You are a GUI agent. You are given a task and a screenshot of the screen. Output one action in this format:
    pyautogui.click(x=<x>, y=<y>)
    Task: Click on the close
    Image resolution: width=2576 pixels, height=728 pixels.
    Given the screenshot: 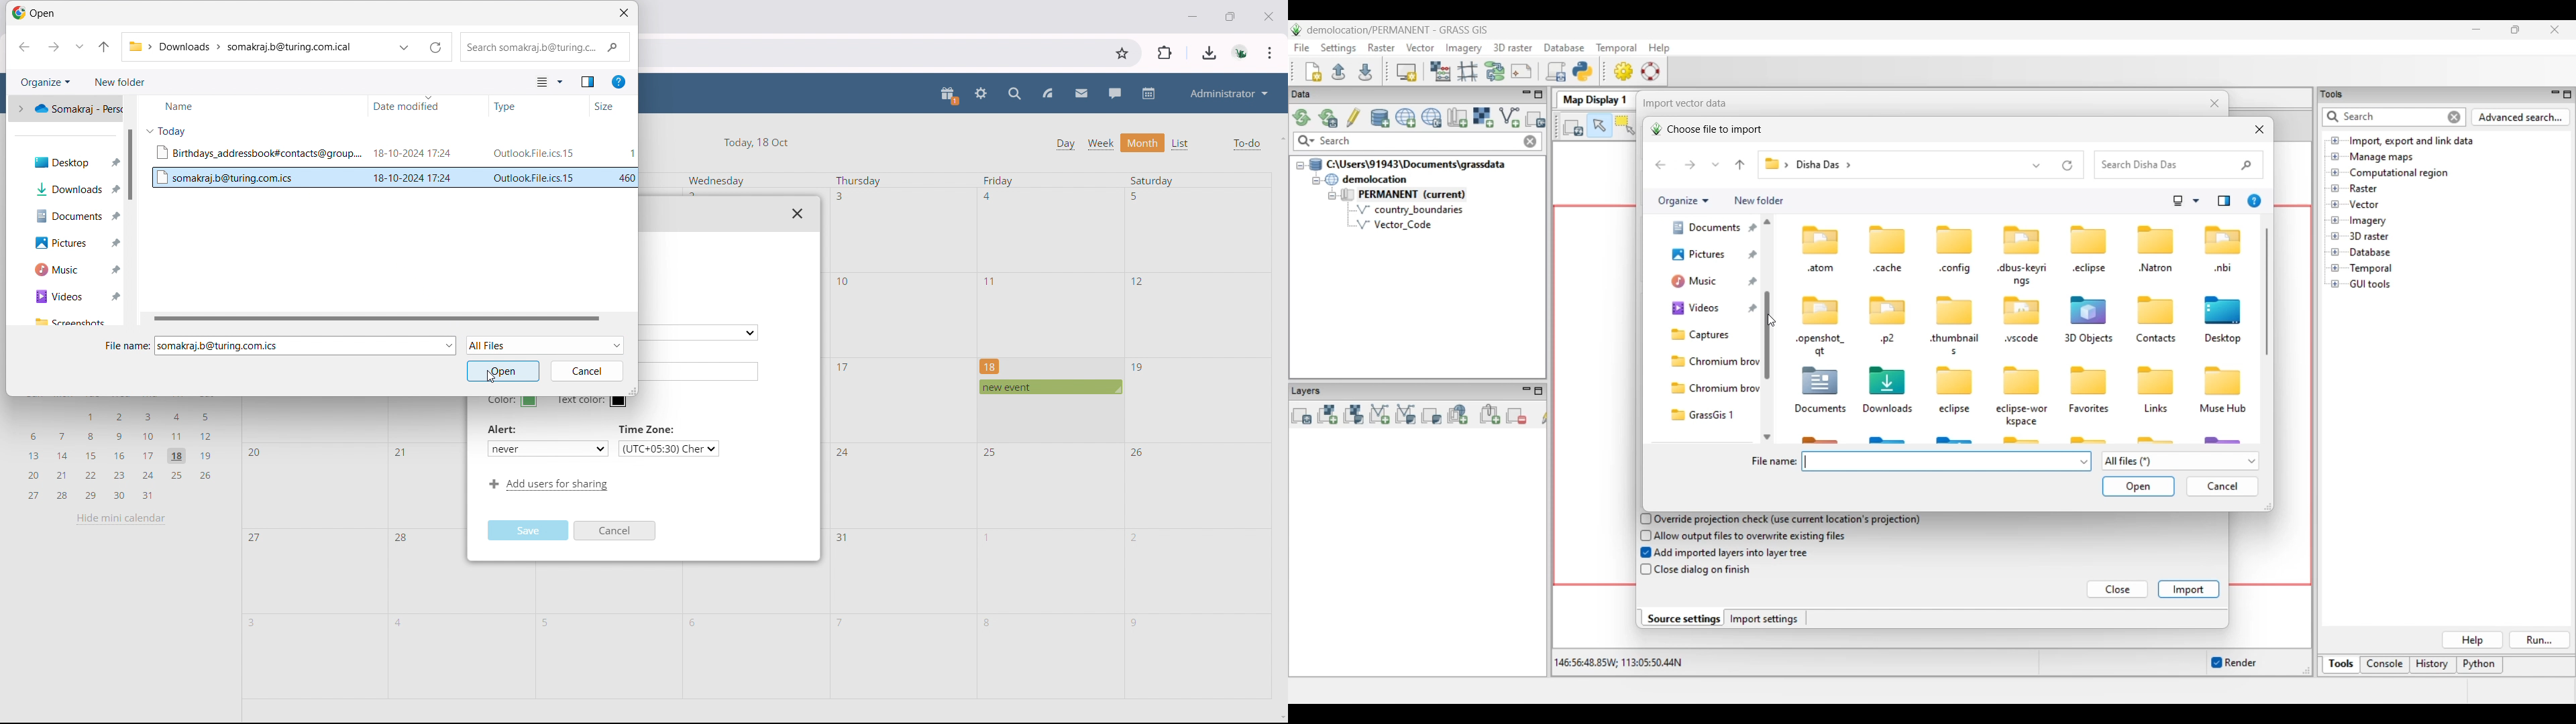 What is the action you would take?
    pyautogui.click(x=624, y=13)
    